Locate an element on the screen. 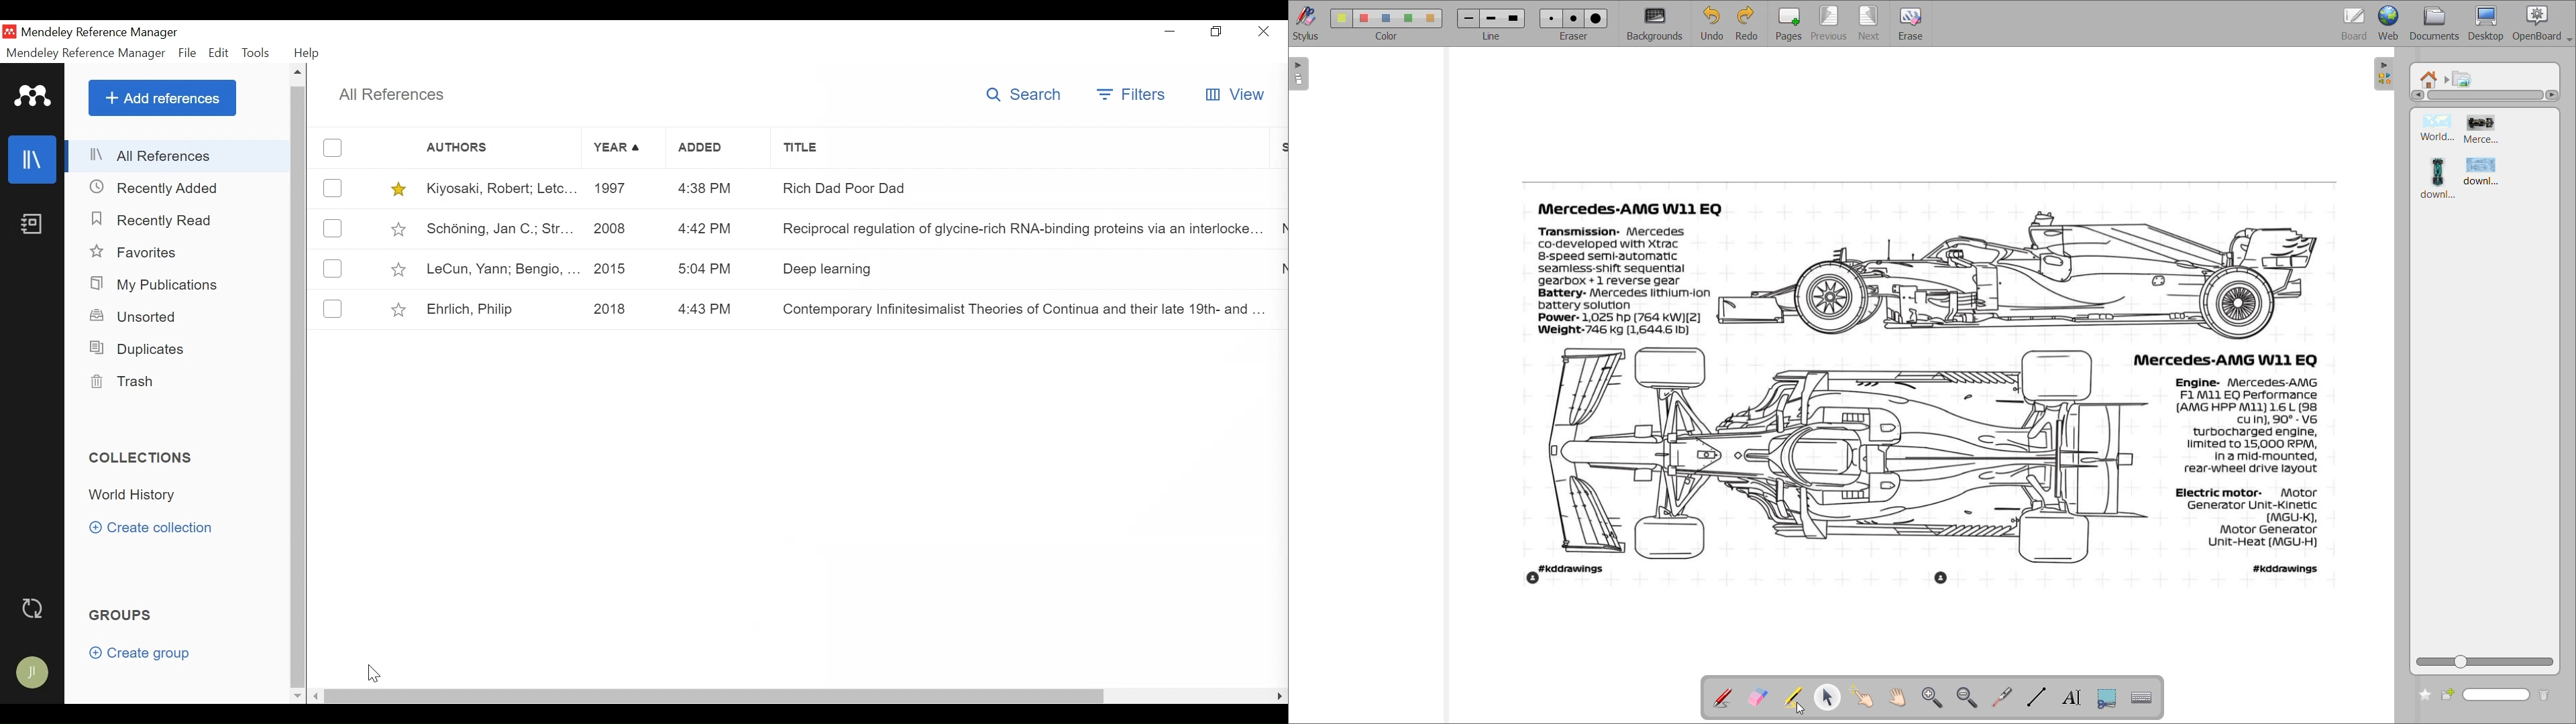  (un)select is located at coordinates (337, 229).